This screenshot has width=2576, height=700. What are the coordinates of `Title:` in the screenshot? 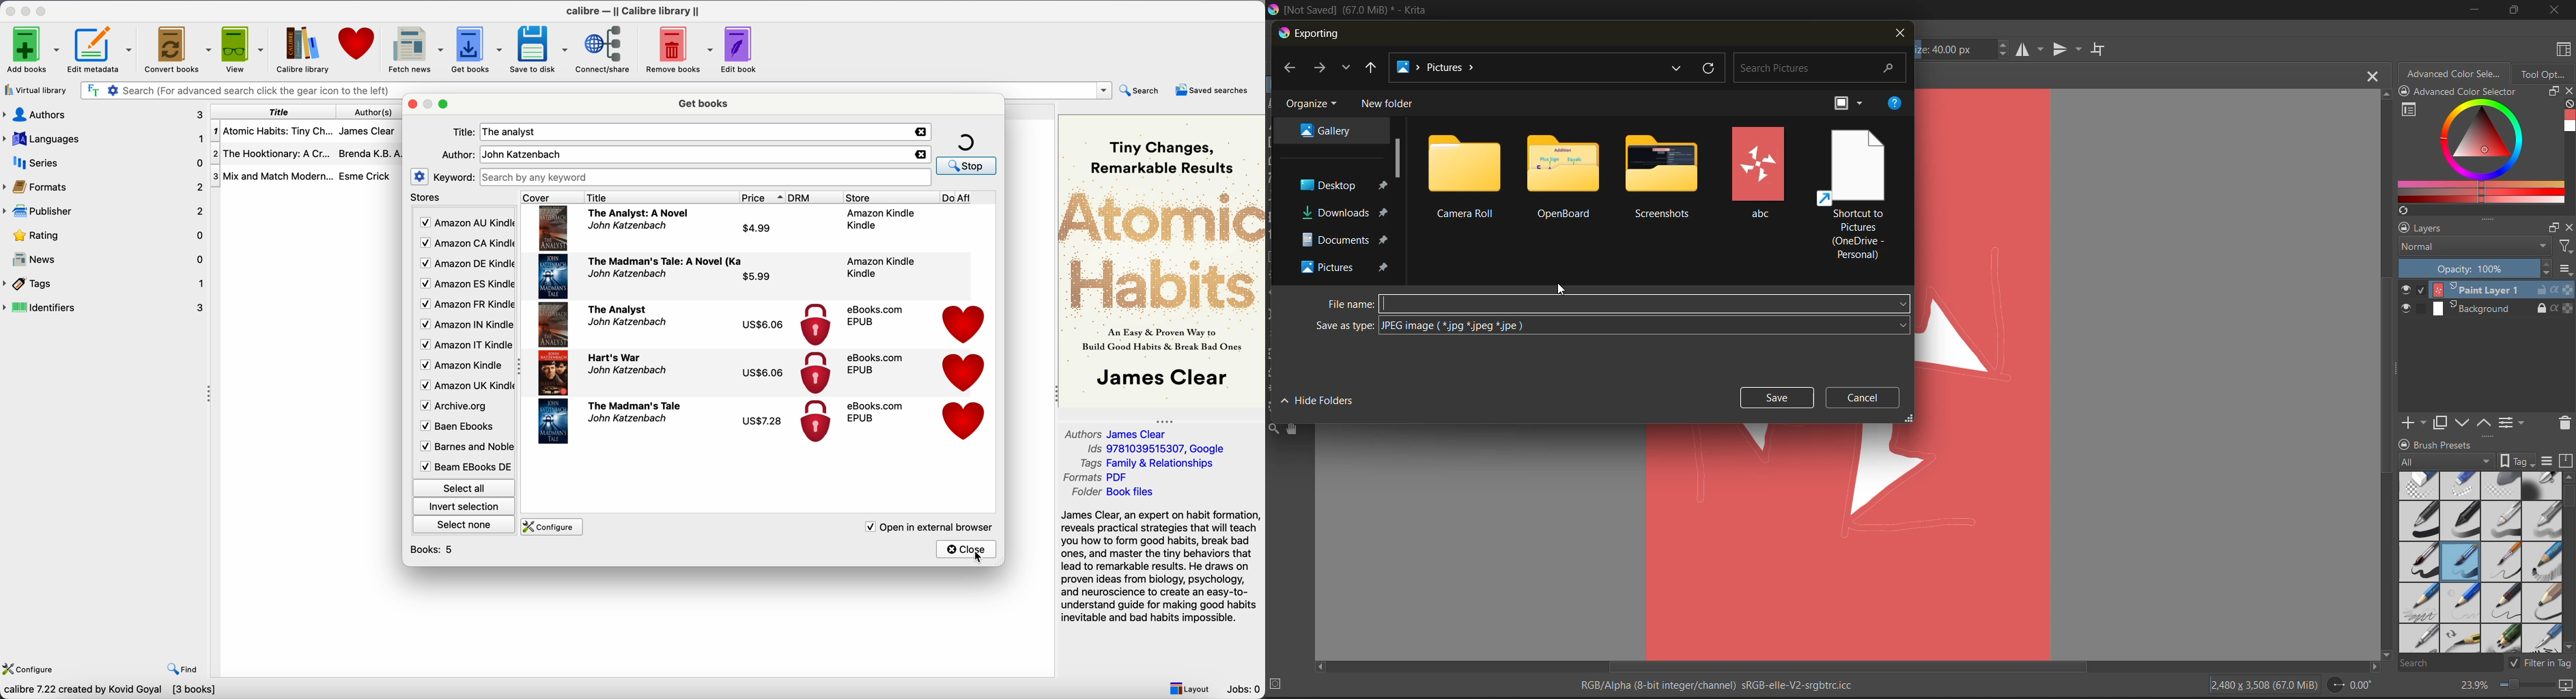 It's located at (465, 132).